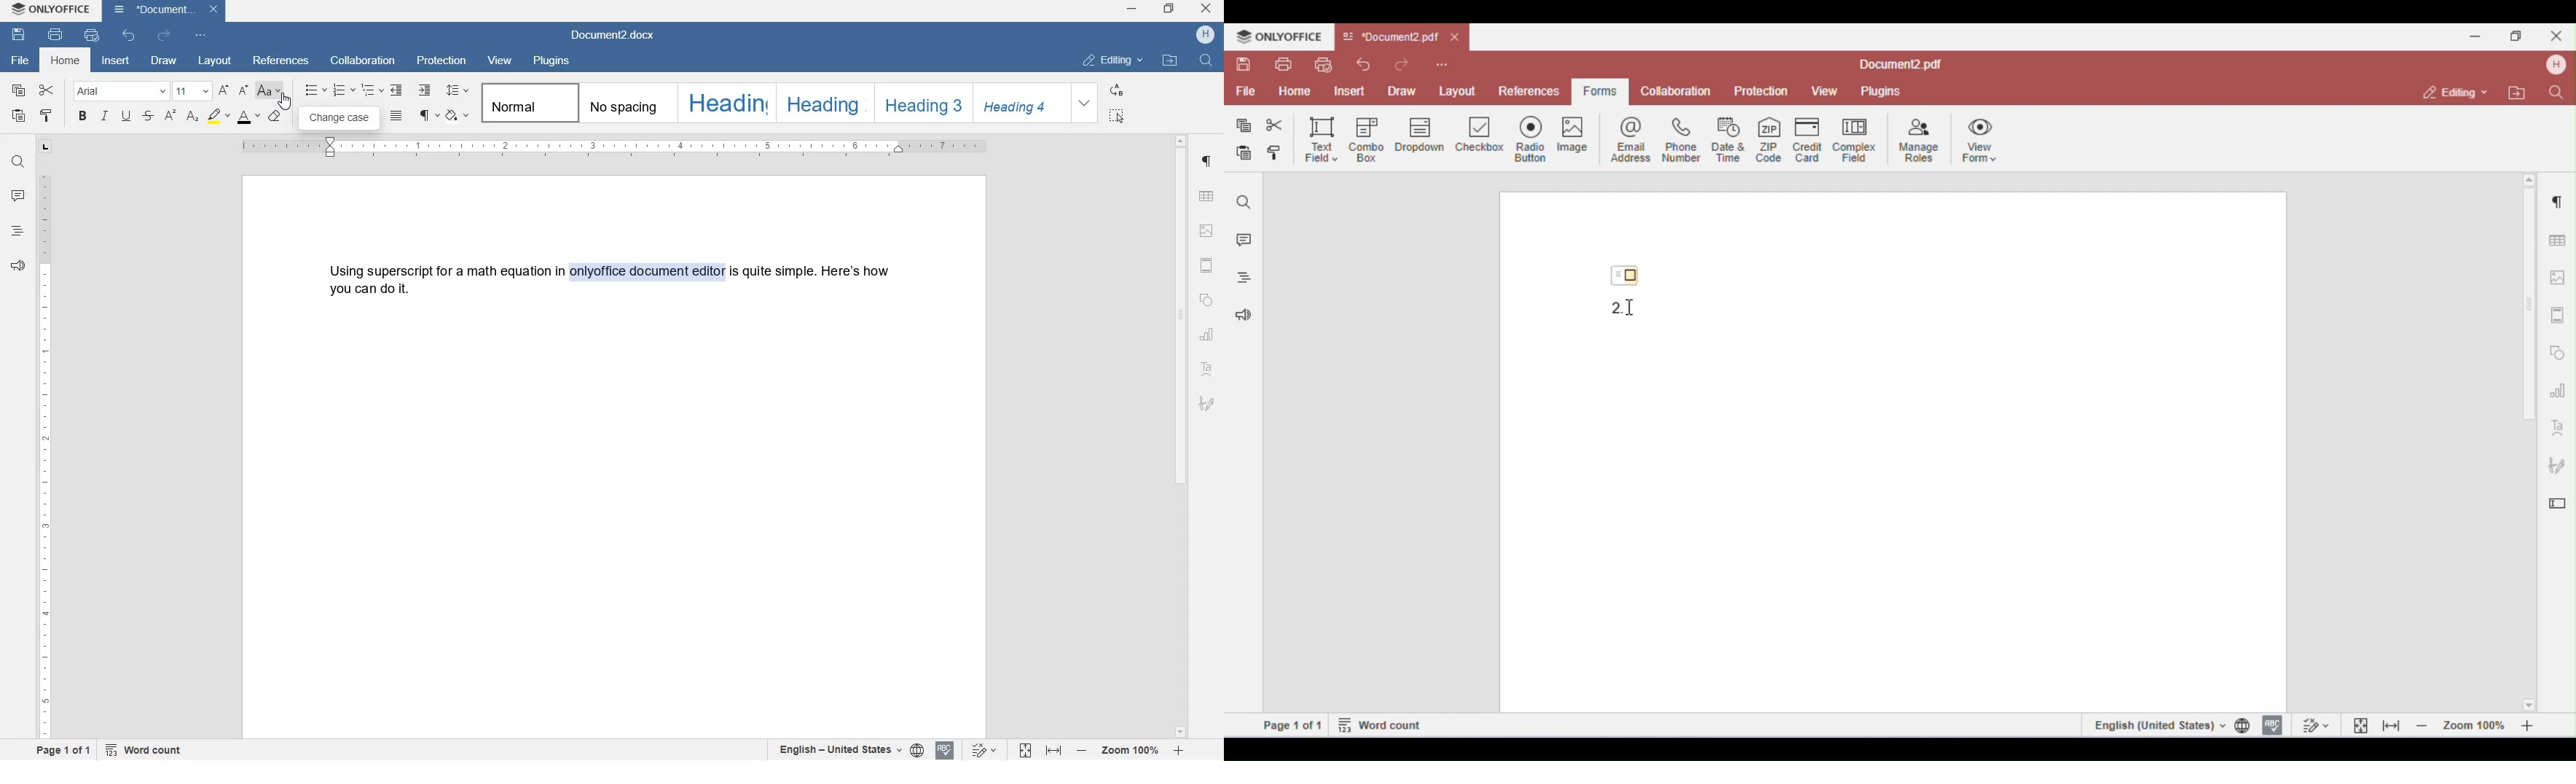  I want to click on protection, so click(443, 62).